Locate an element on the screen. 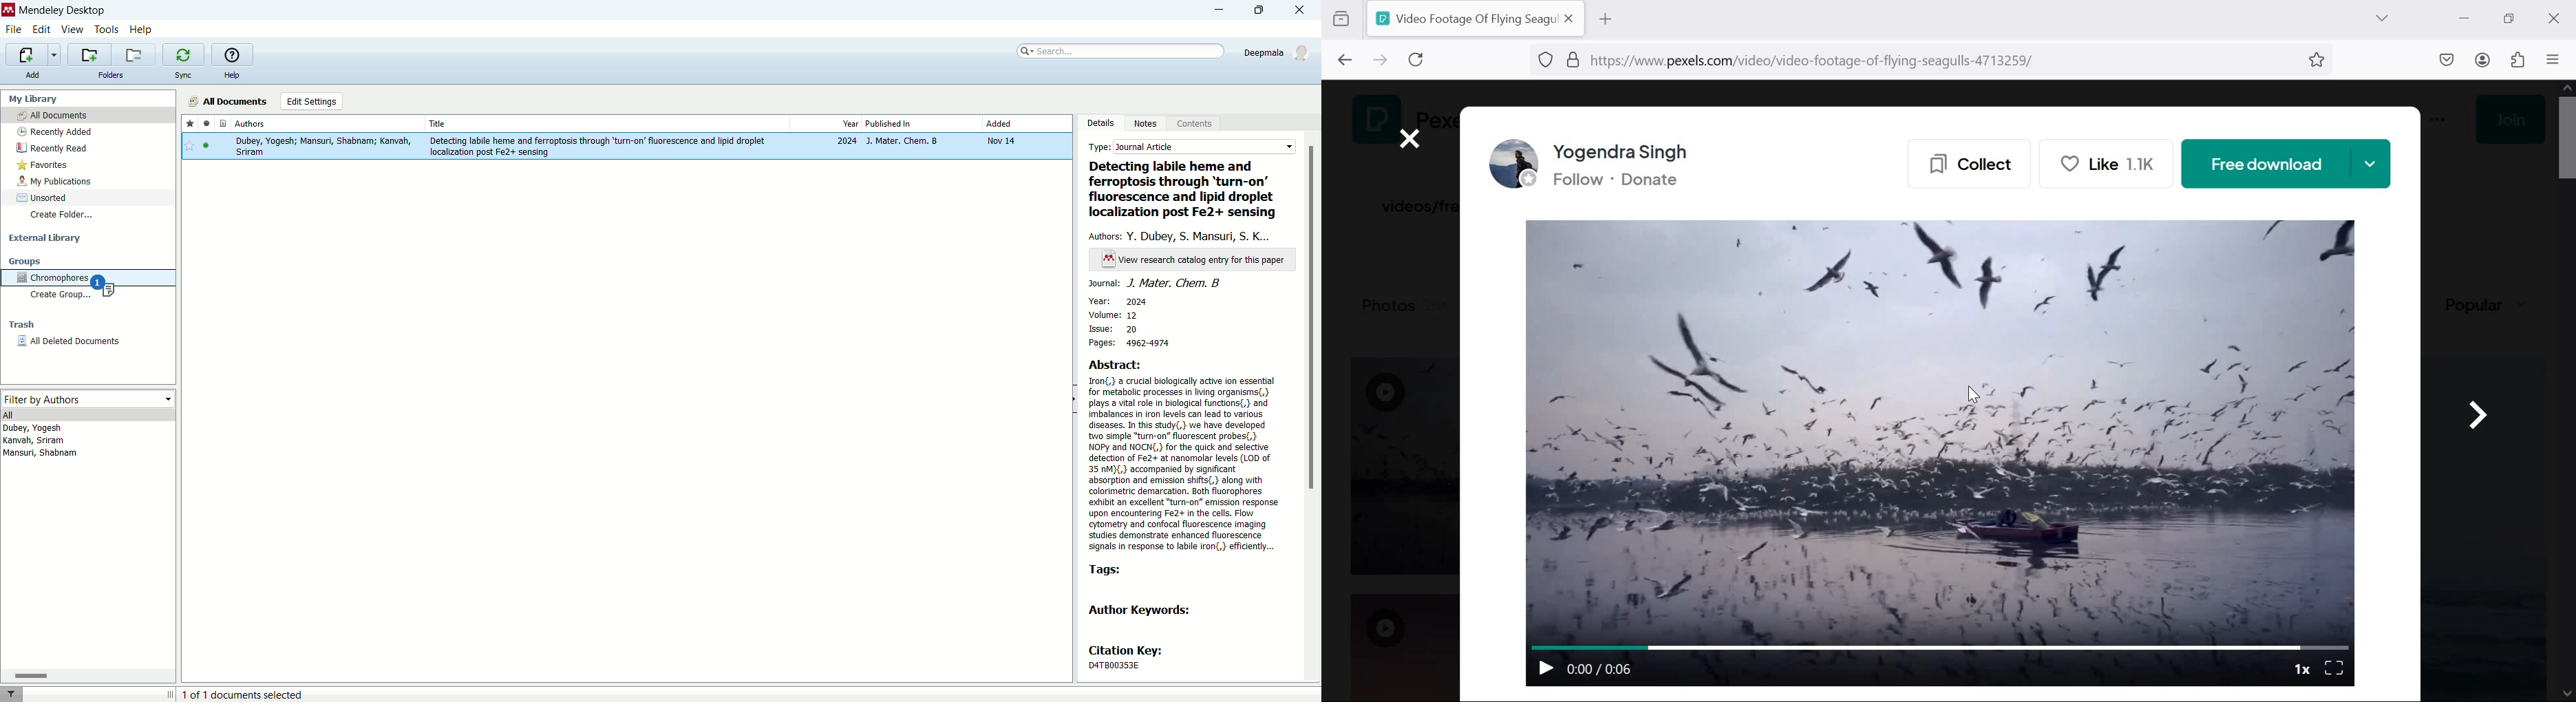 The image size is (2576, 728). Yogendra Singh is located at coordinates (1630, 151).